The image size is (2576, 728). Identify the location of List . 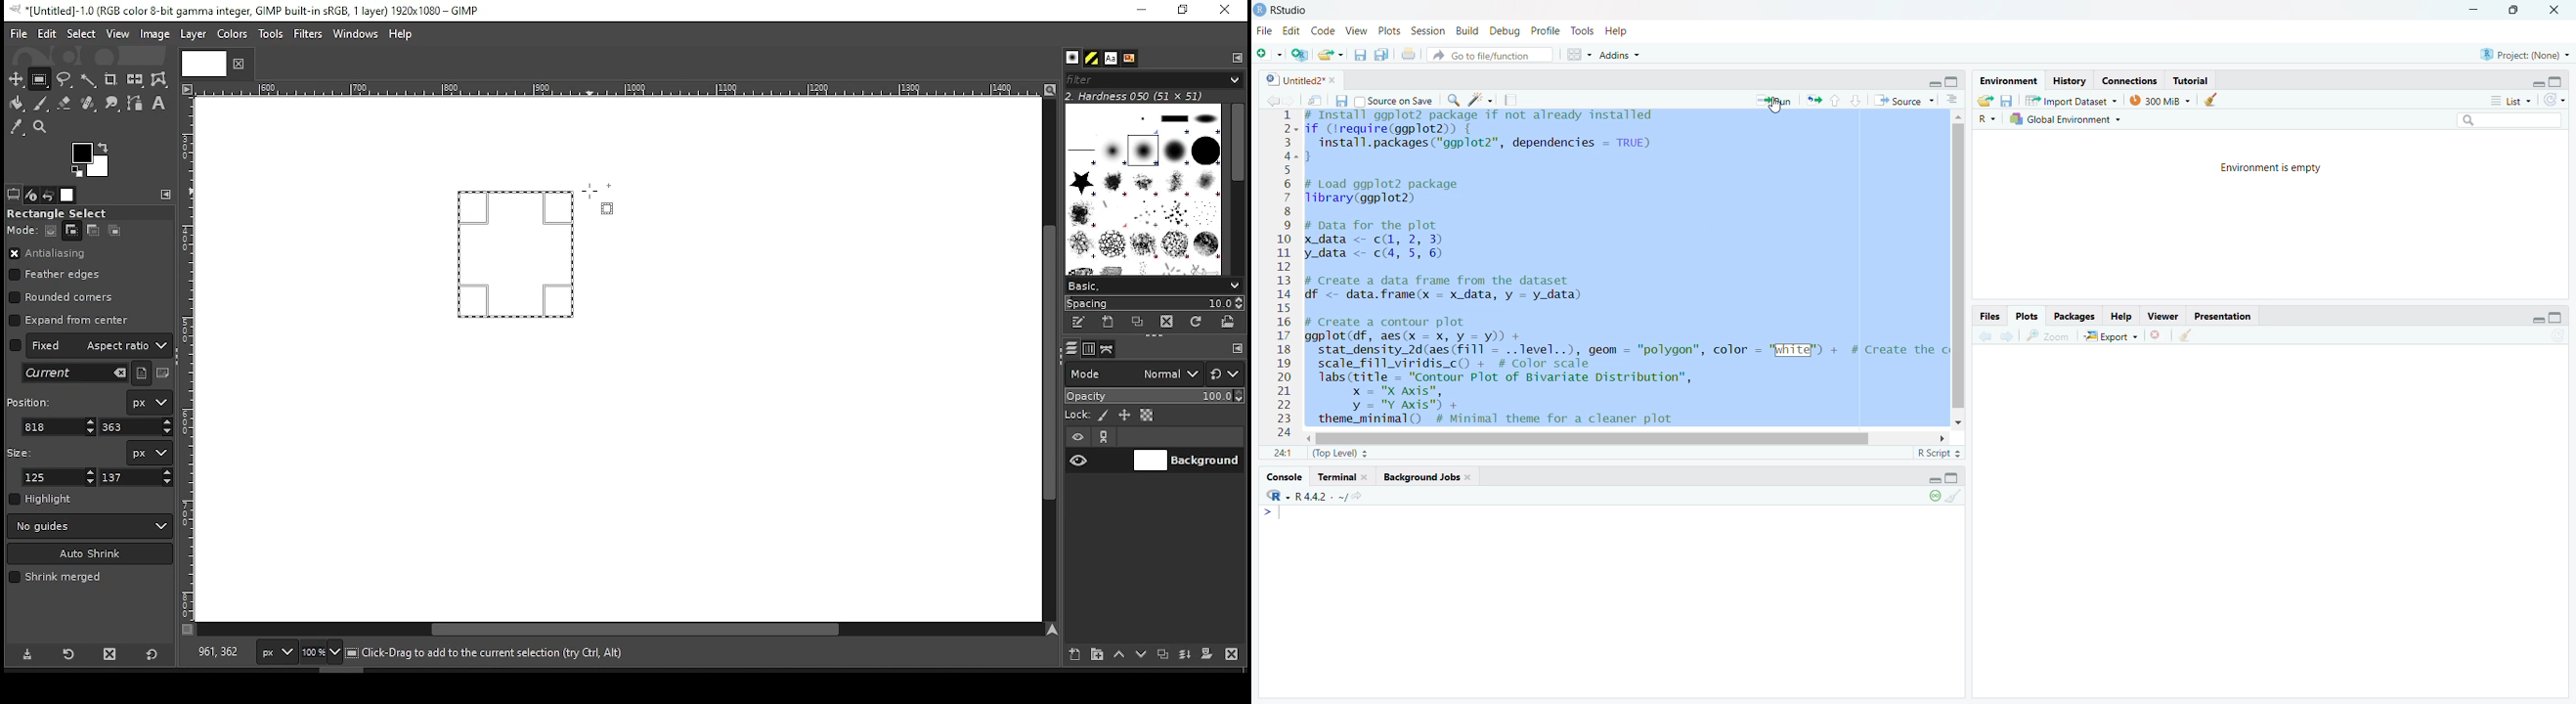
(2513, 101).